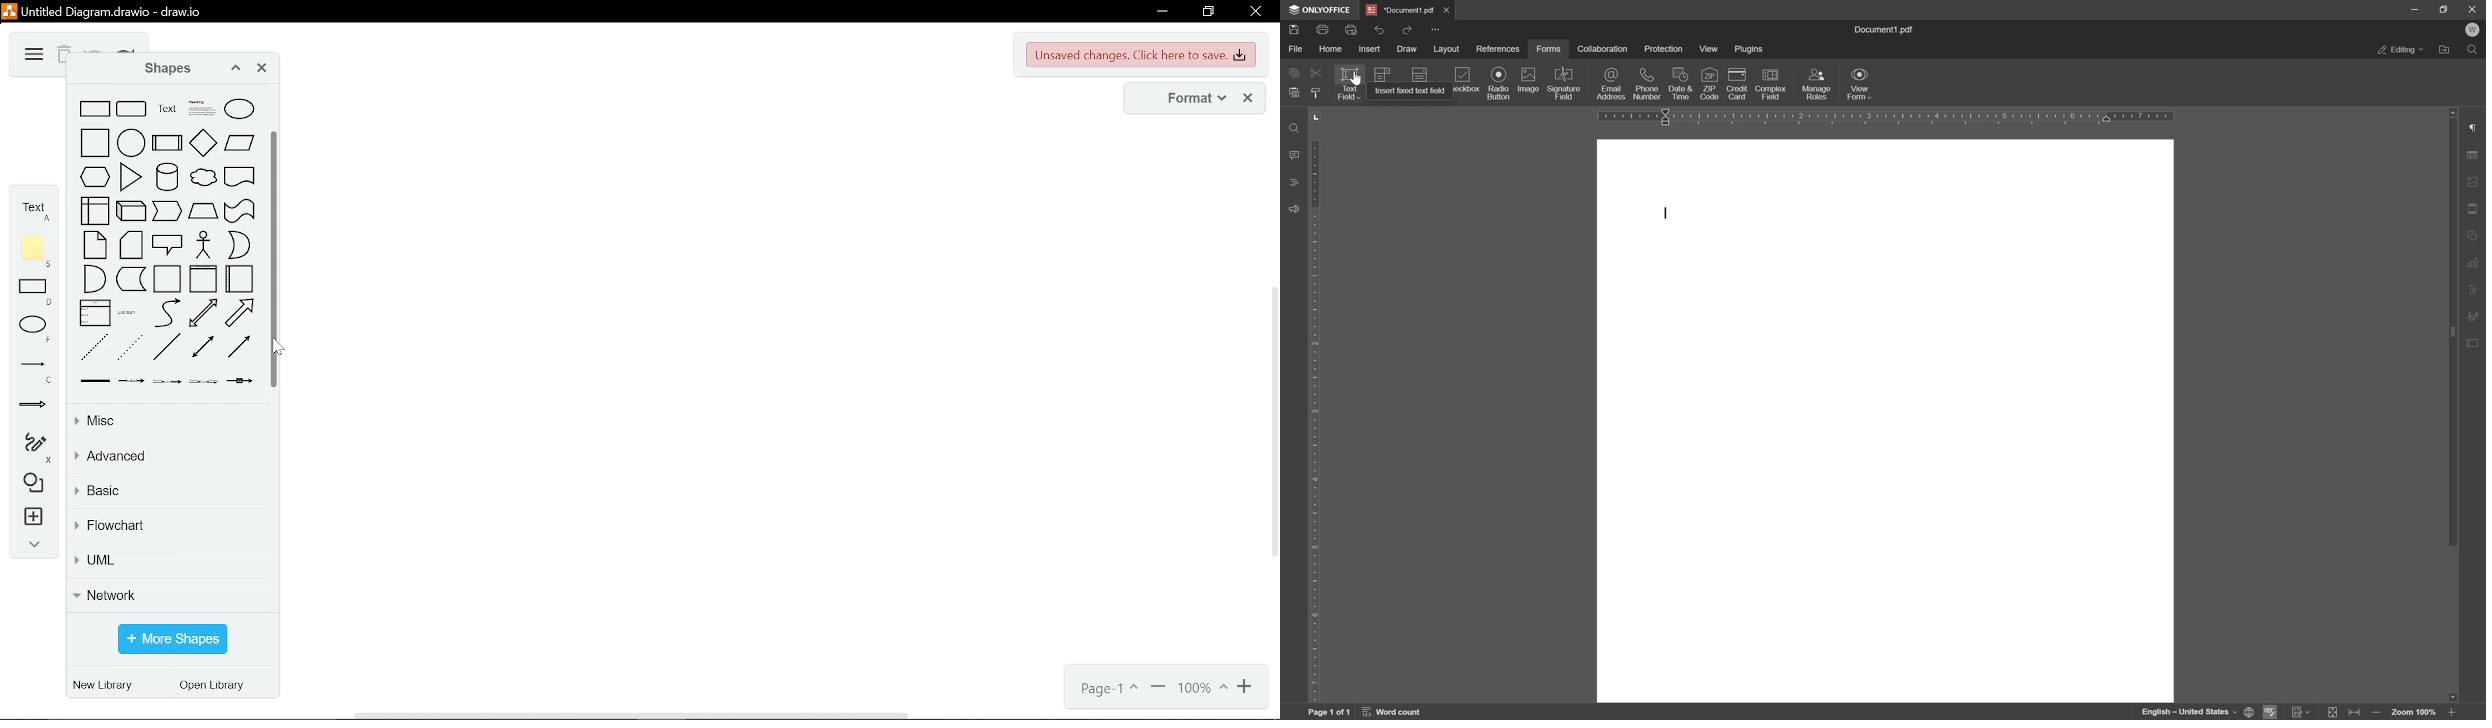 The height and width of the screenshot is (728, 2492). I want to click on open library, so click(217, 687).